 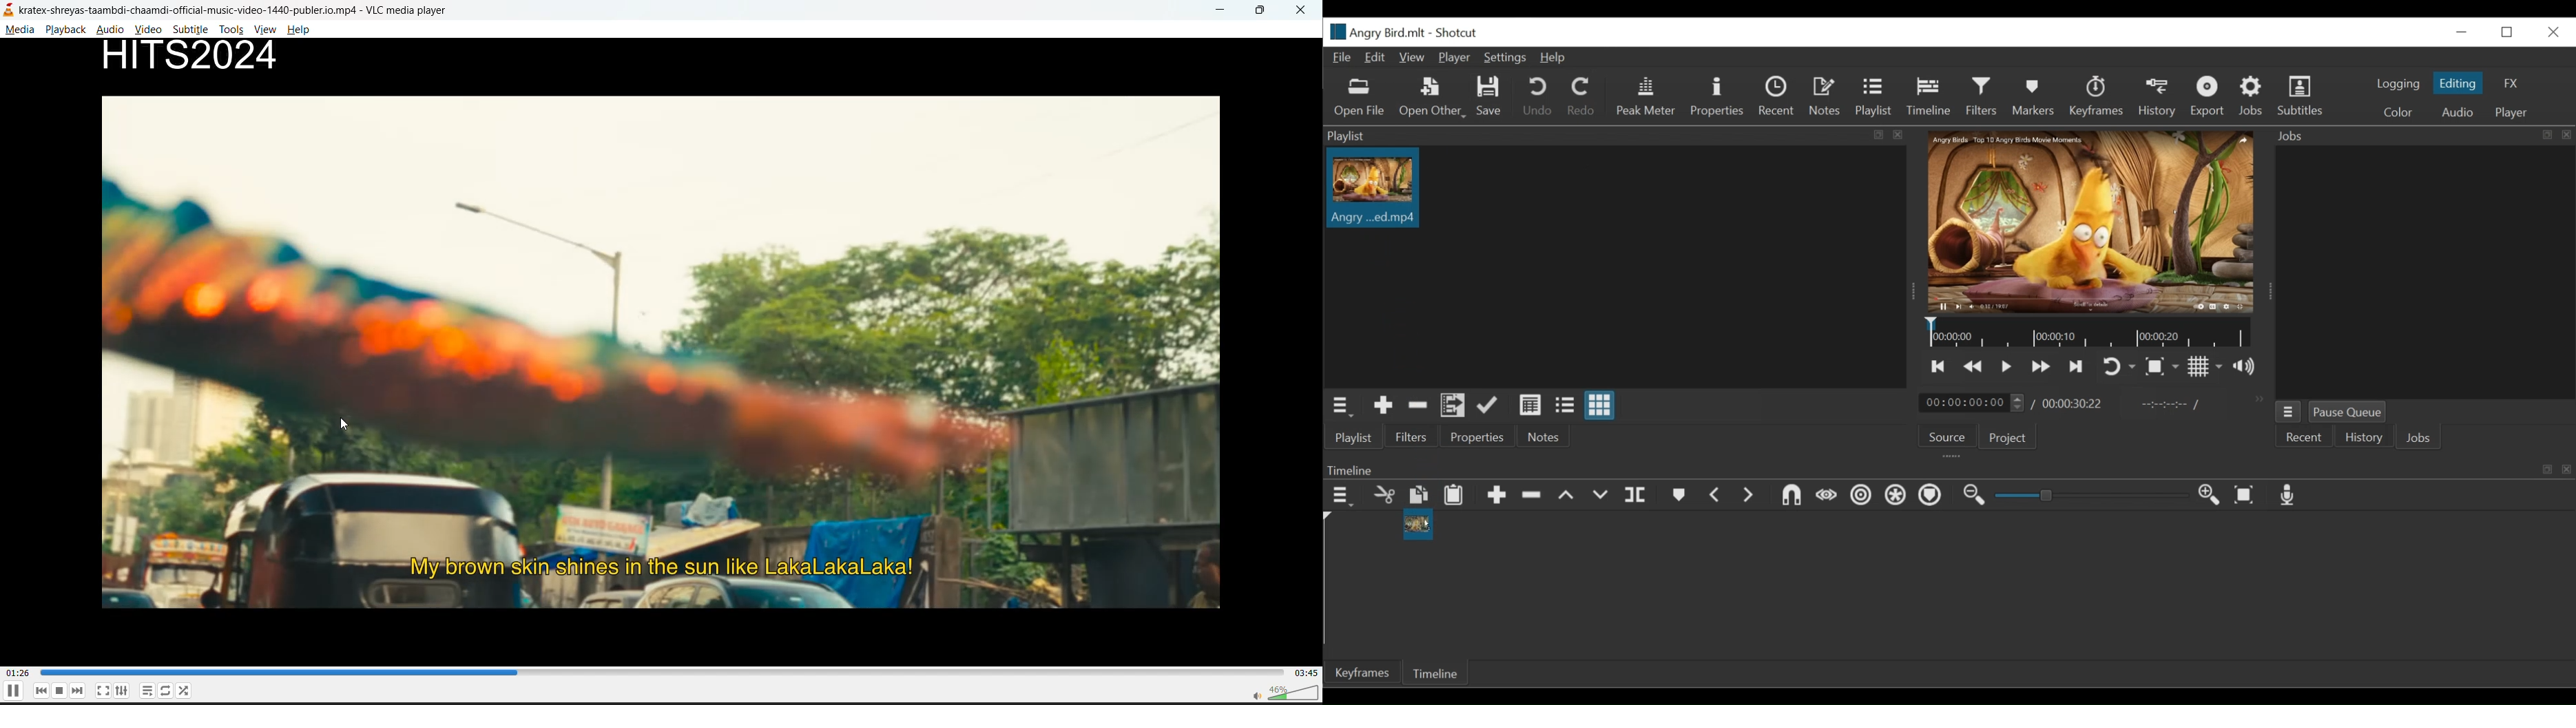 What do you see at coordinates (2207, 96) in the screenshot?
I see `Export` at bounding box center [2207, 96].